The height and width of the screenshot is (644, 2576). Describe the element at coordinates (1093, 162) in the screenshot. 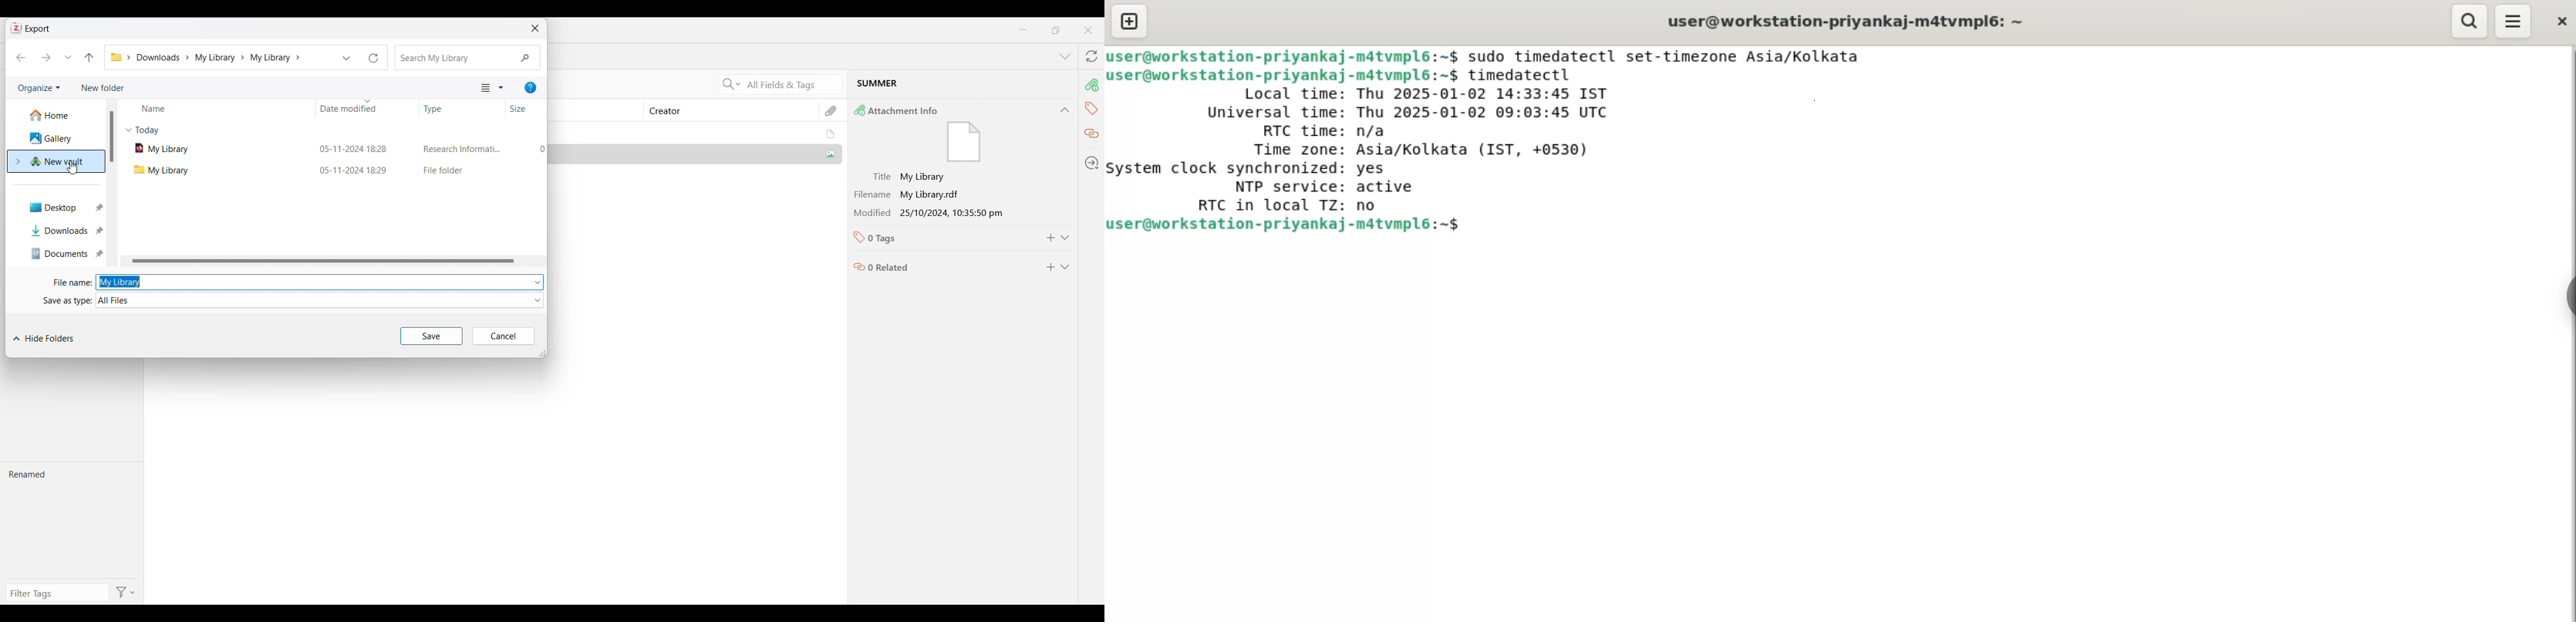

I see `Locate` at that location.